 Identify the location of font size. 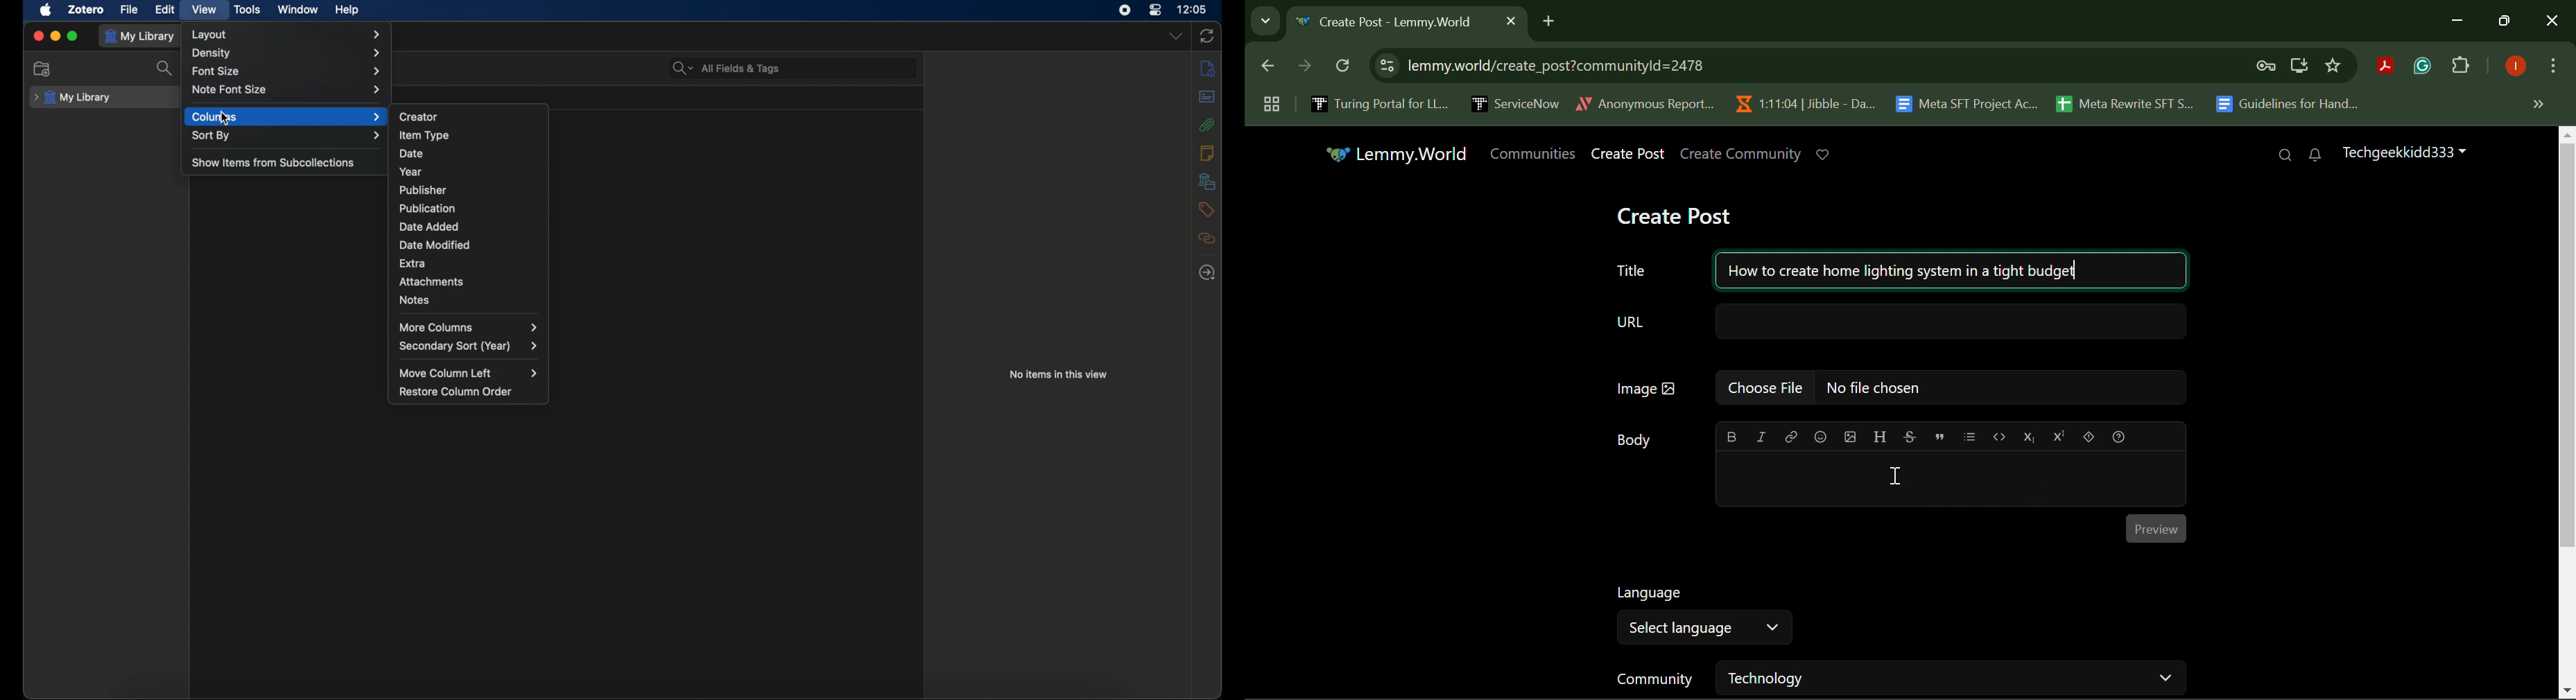
(287, 70).